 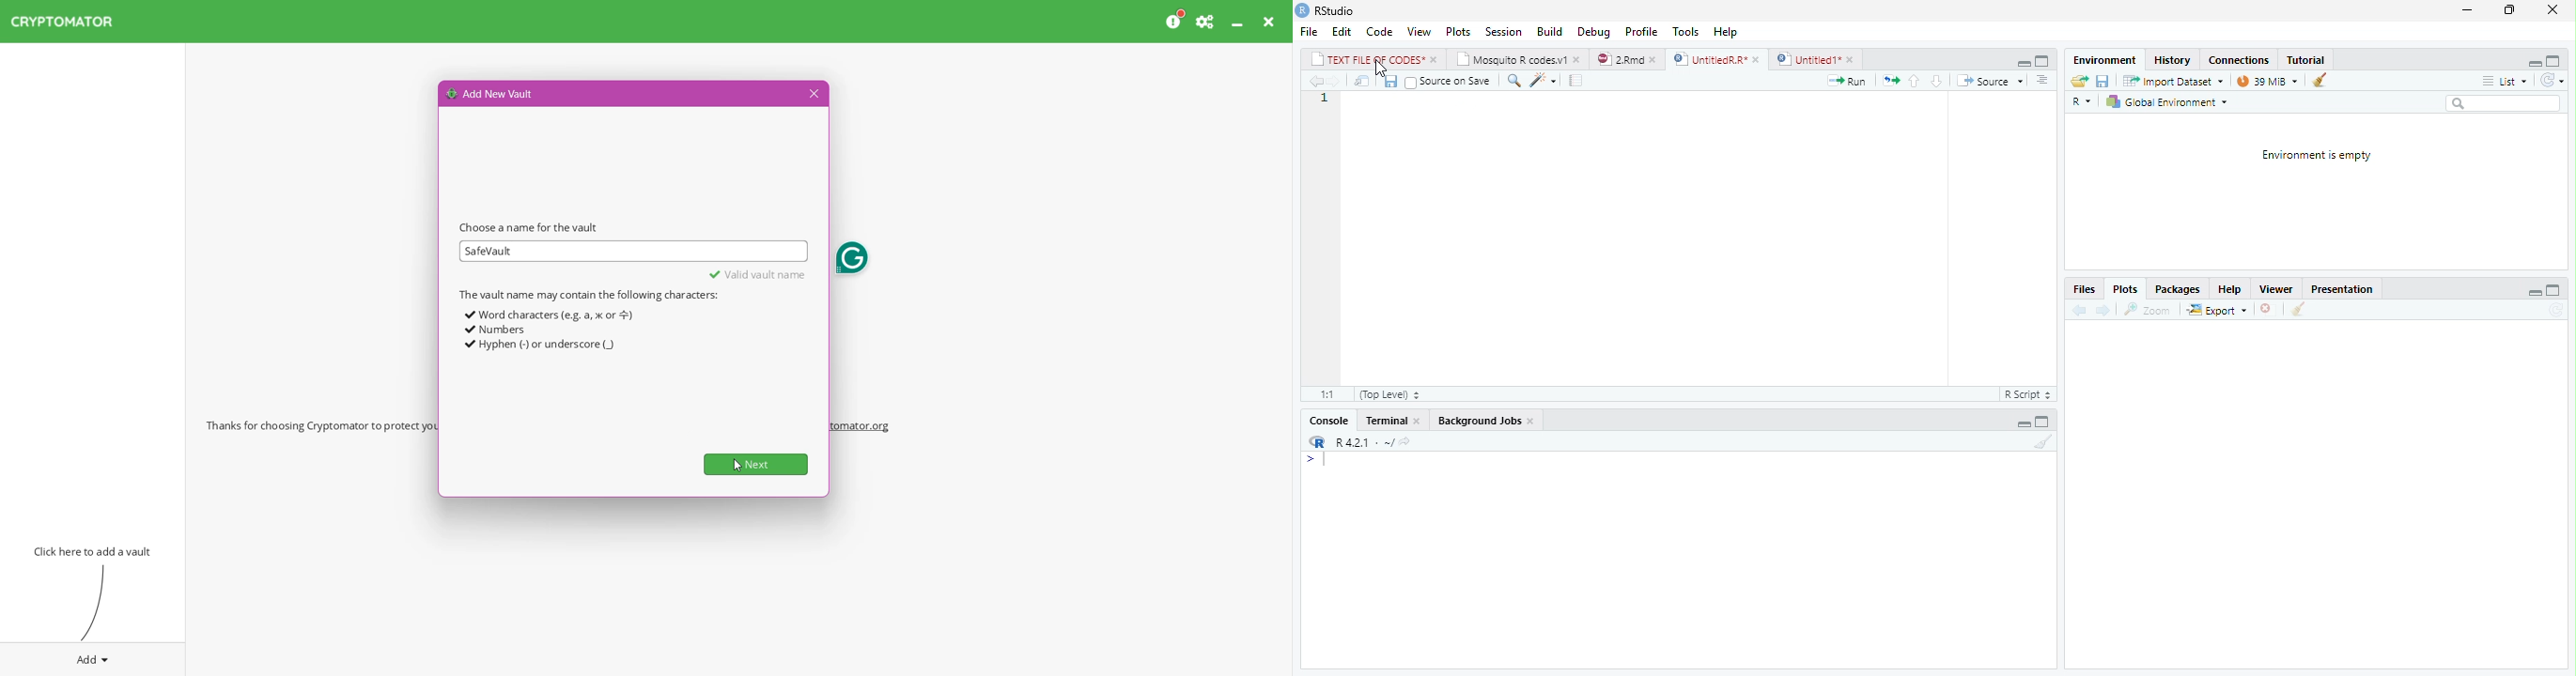 What do you see at coordinates (2178, 289) in the screenshot?
I see `Packages` at bounding box center [2178, 289].